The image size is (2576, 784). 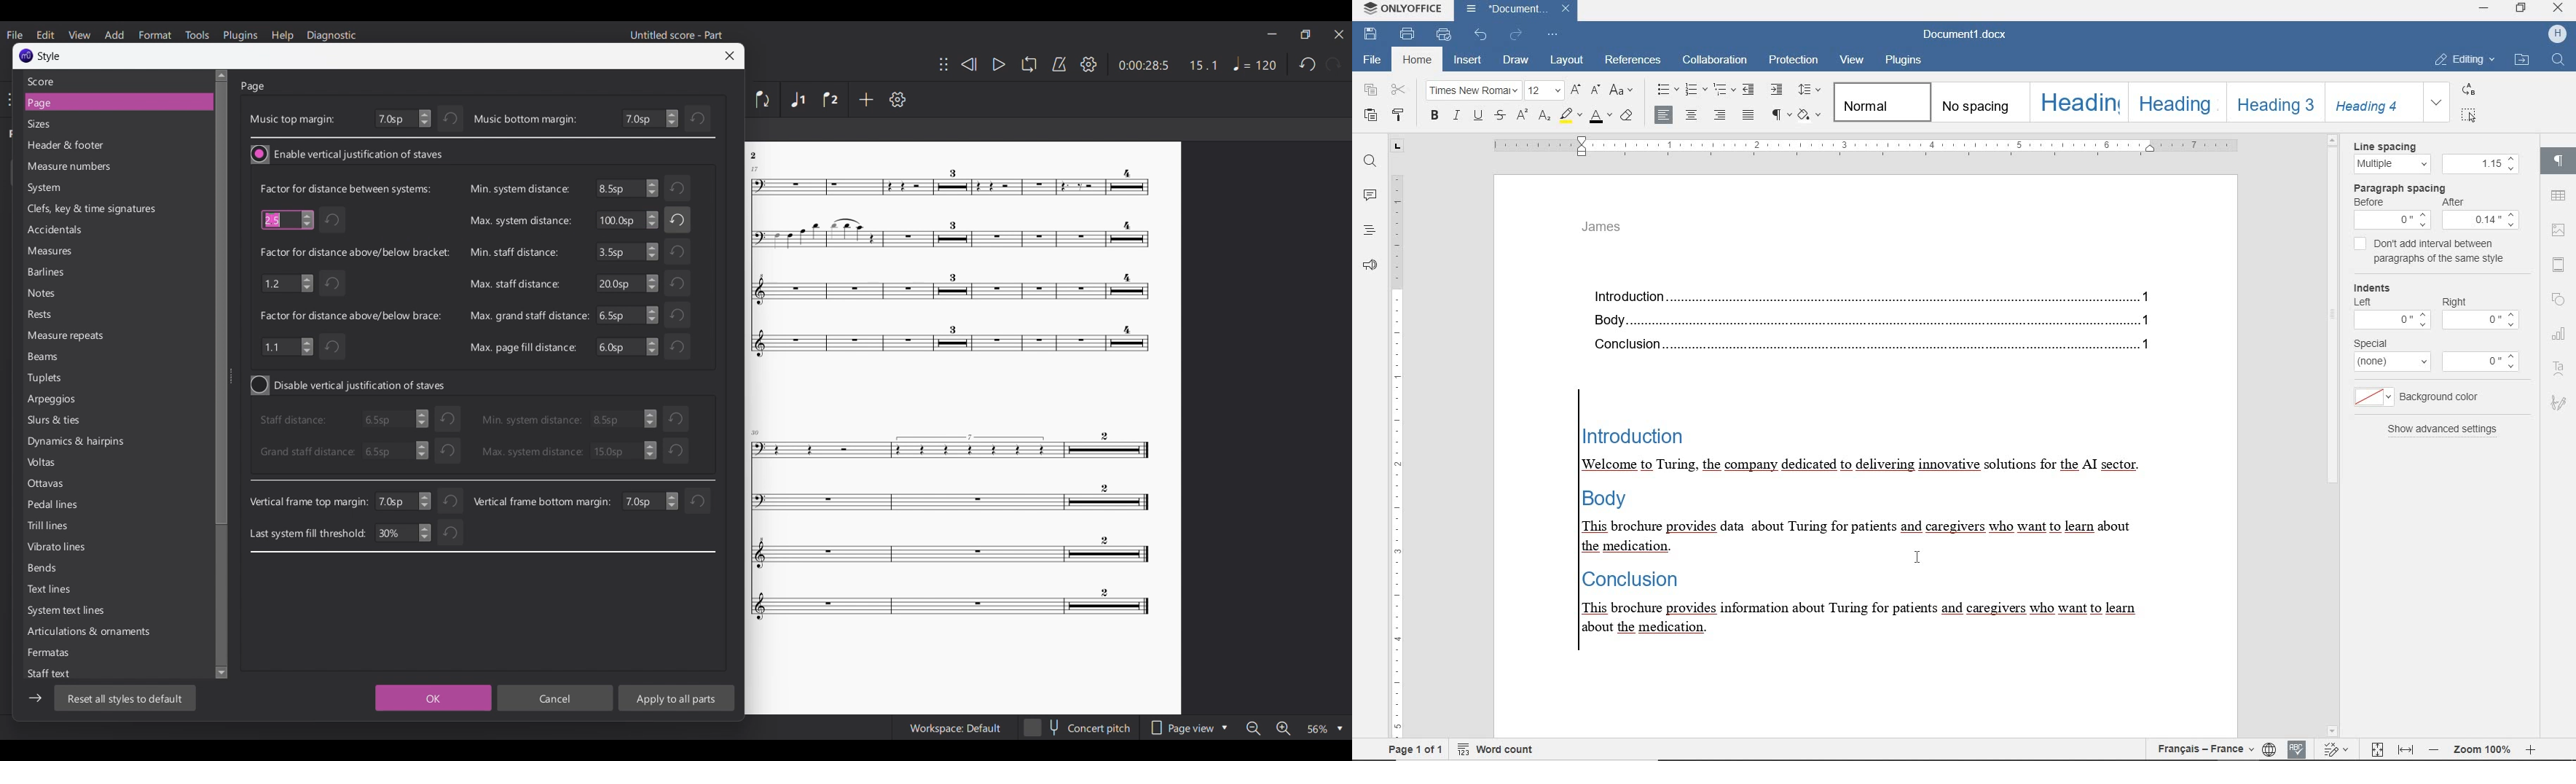 I want to click on  vertical line added in the margin, so click(x=1577, y=523).